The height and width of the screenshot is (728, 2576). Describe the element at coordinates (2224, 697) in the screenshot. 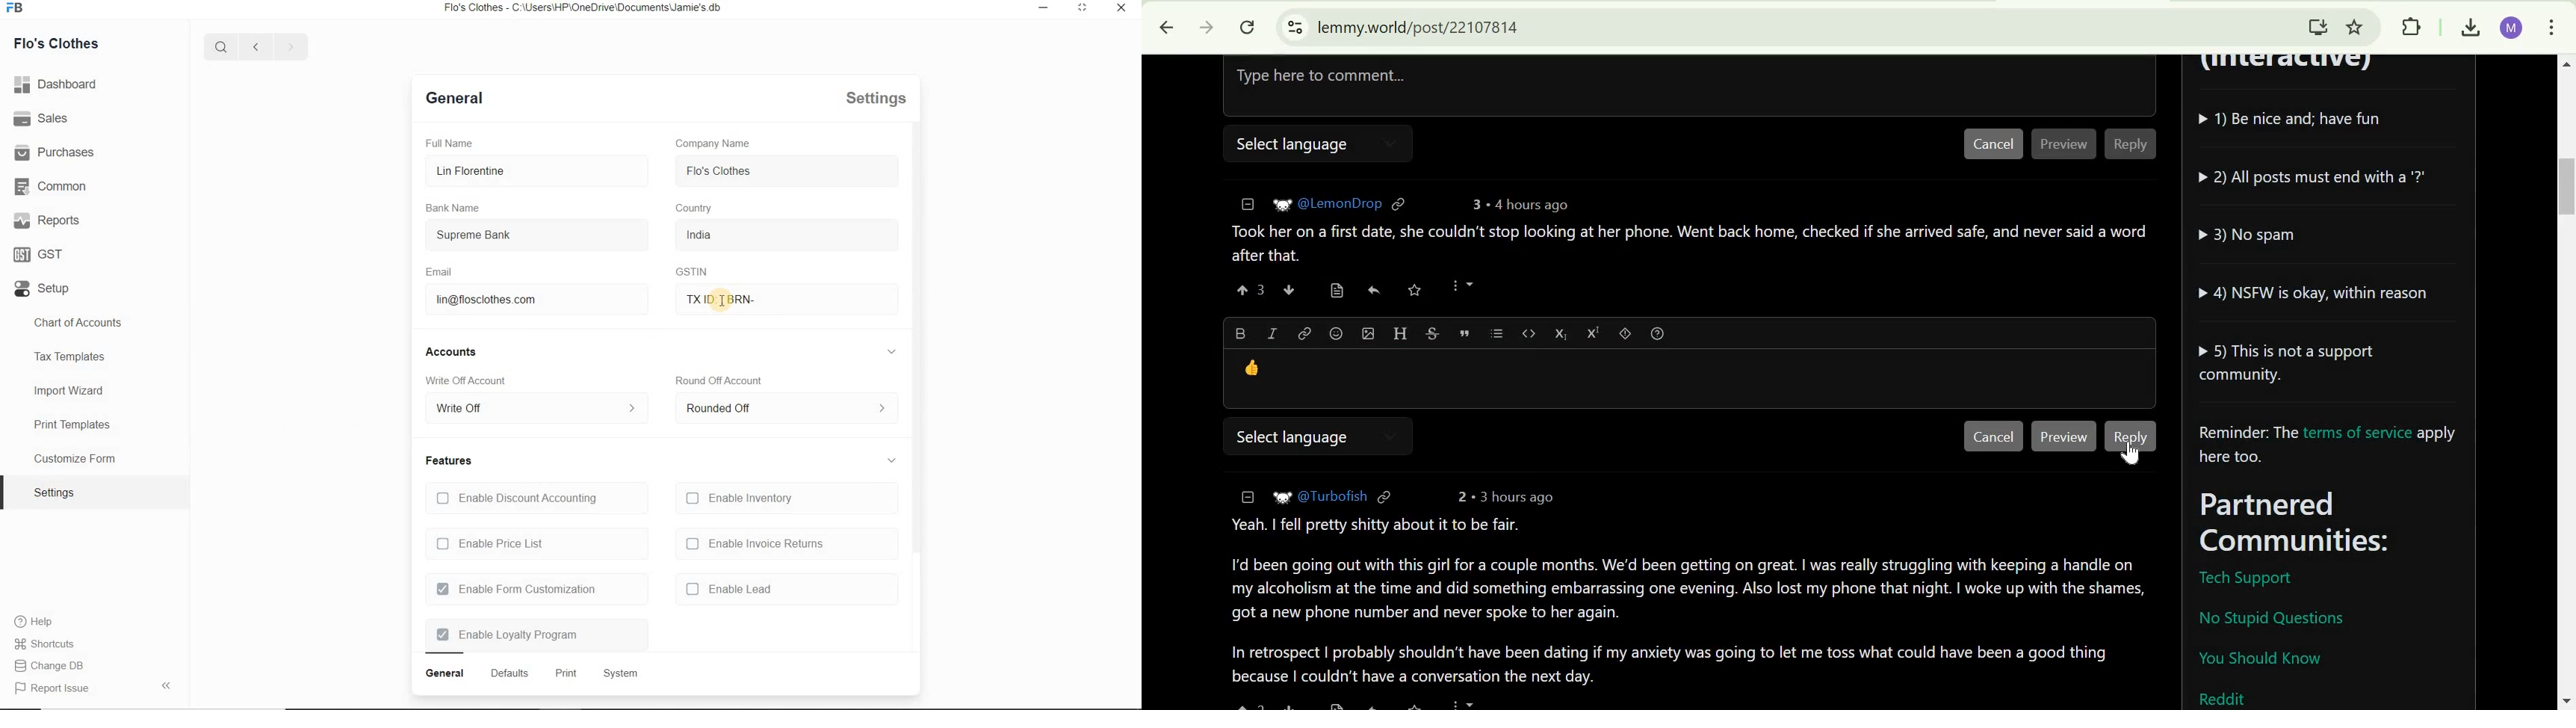

I see `Reddit` at that location.